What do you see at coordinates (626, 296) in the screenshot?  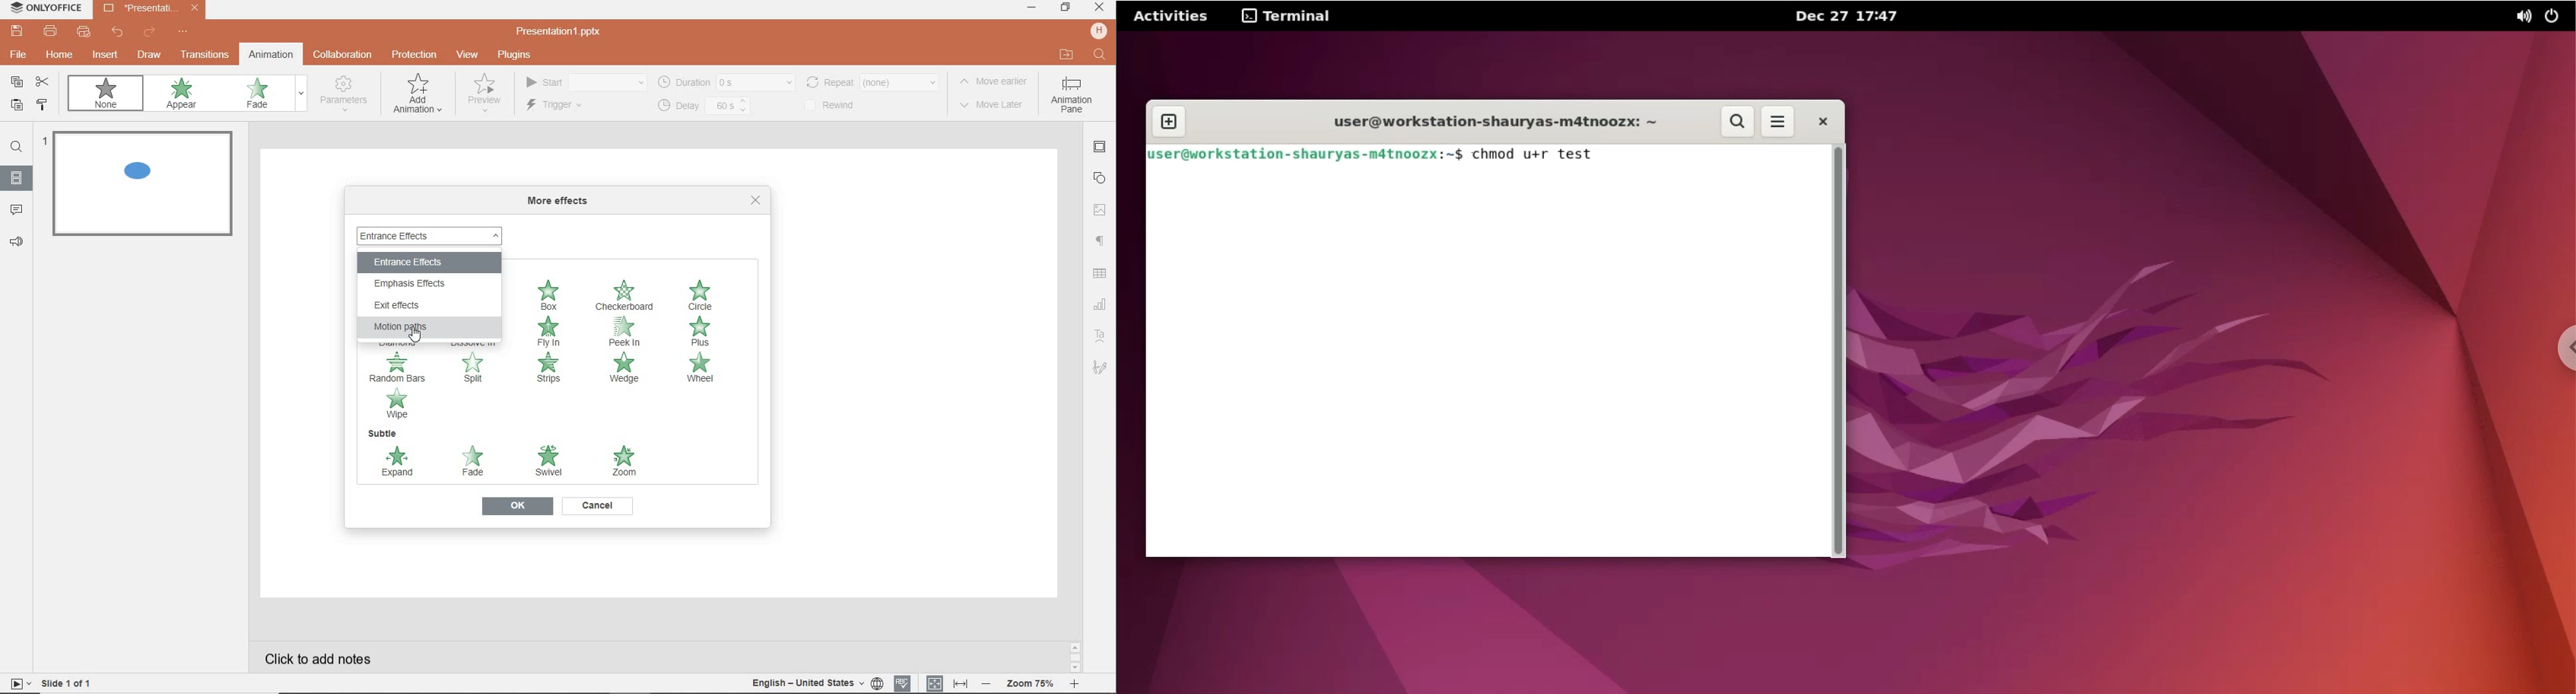 I see `CHECKERBOARD` at bounding box center [626, 296].